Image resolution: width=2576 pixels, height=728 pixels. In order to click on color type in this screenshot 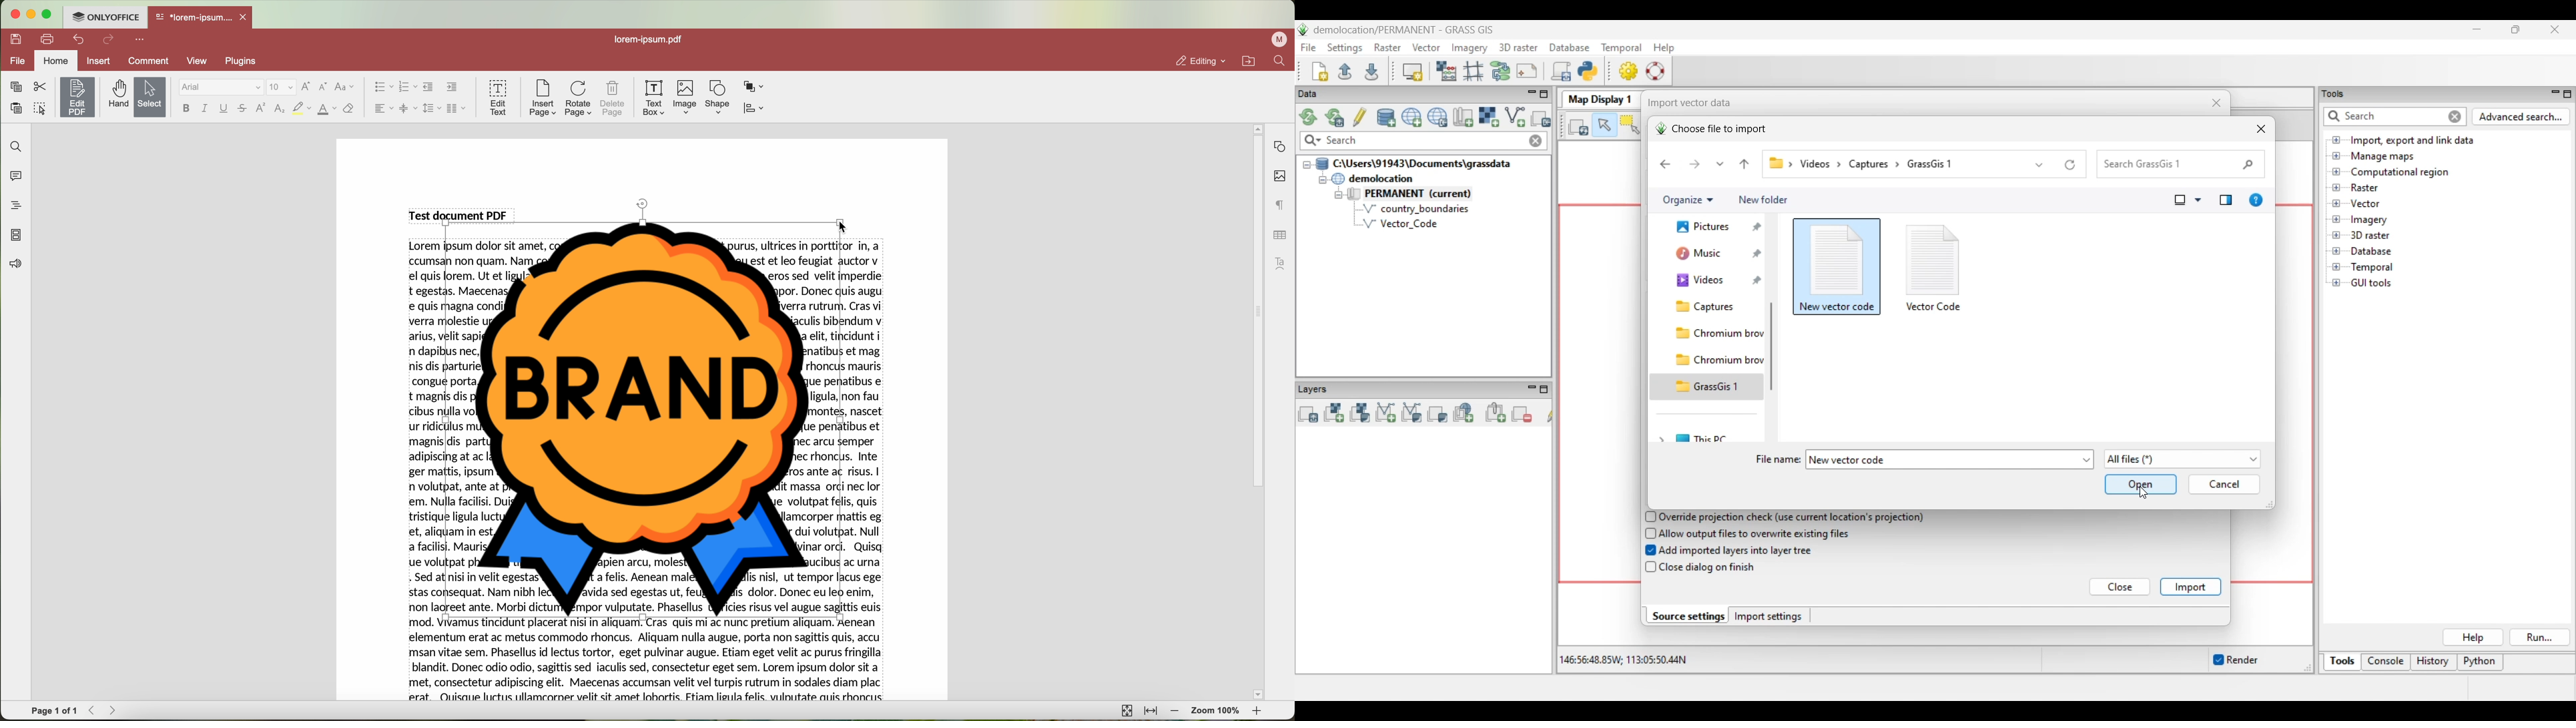, I will do `click(328, 109)`.